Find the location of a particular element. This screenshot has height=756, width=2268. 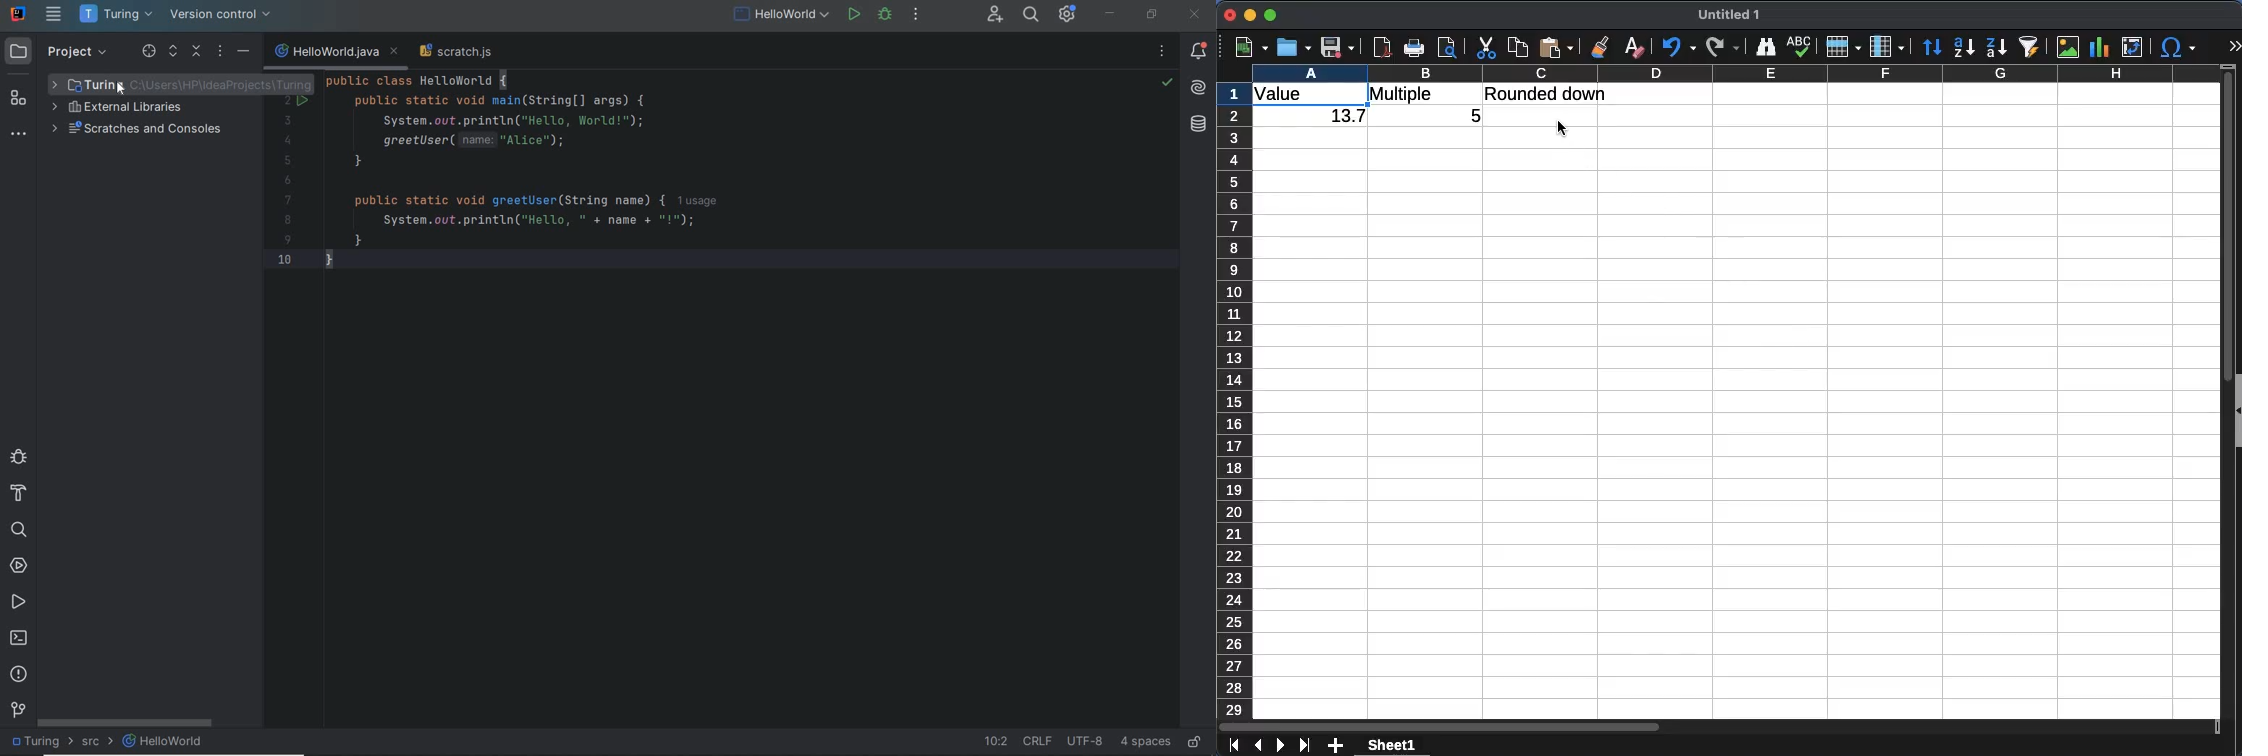

problems is located at coordinates (19, 675).